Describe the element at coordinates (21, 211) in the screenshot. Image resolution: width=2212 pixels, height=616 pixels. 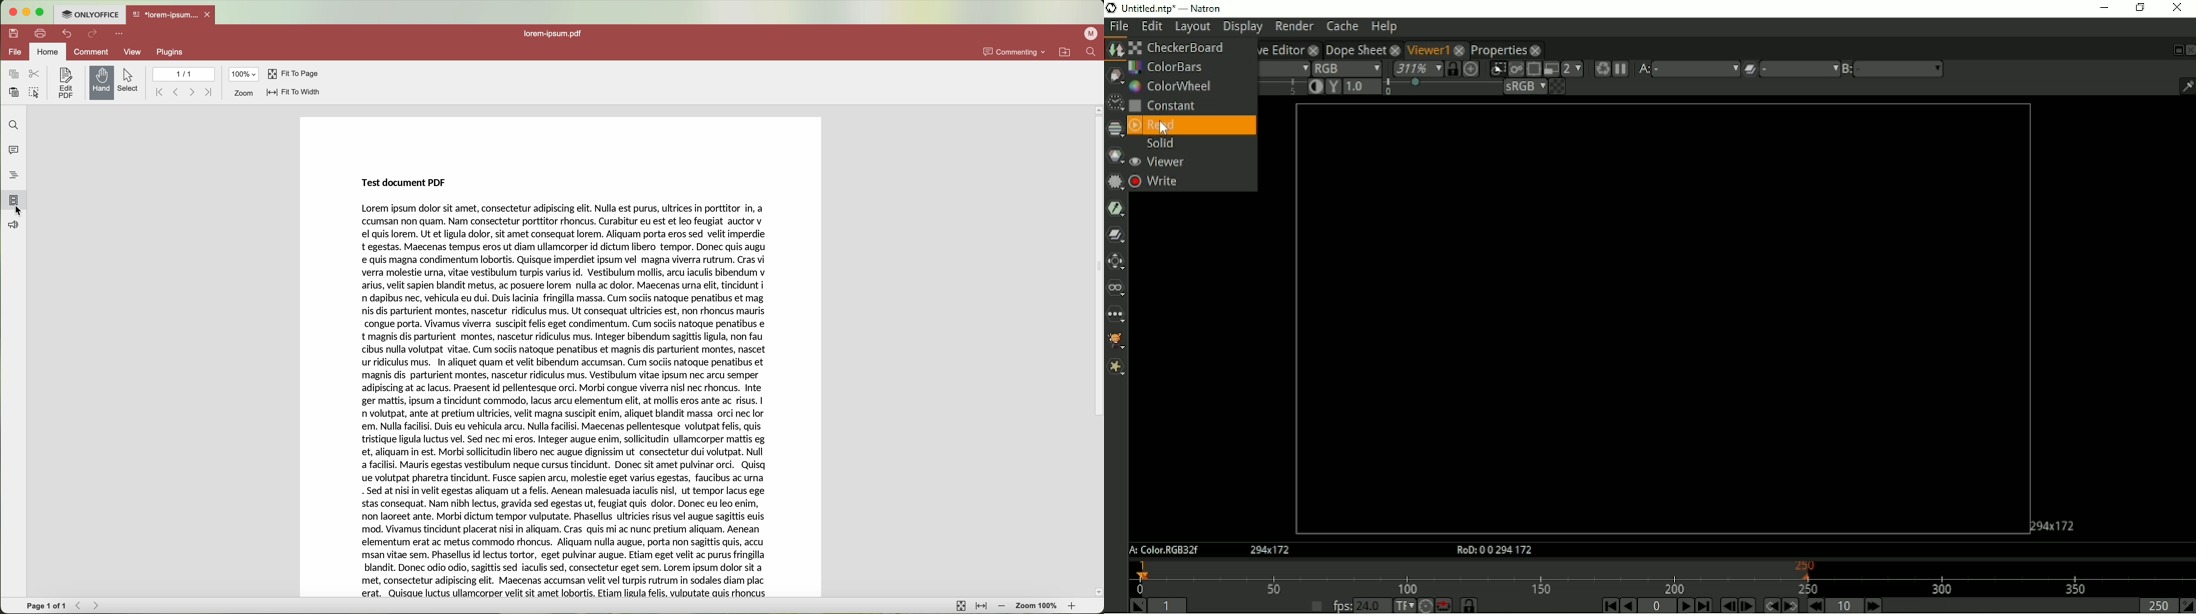
I see `select` at that location.